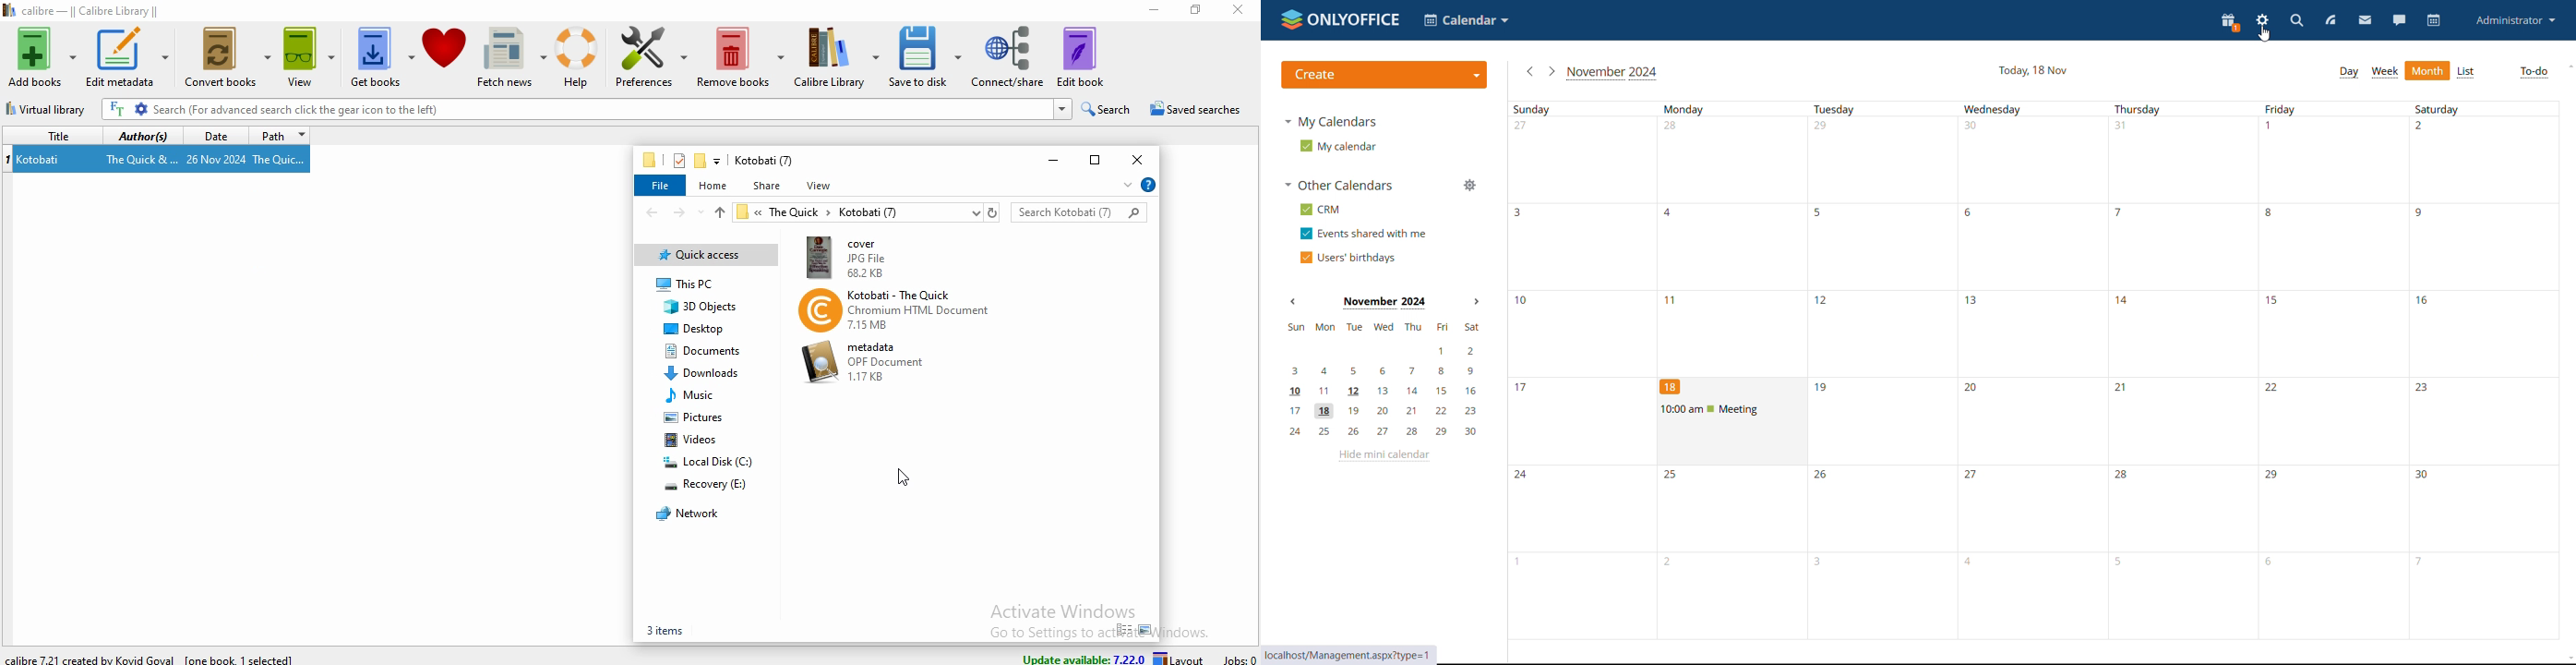  I want to click on customise quick access toolbar, so click(718, 161).